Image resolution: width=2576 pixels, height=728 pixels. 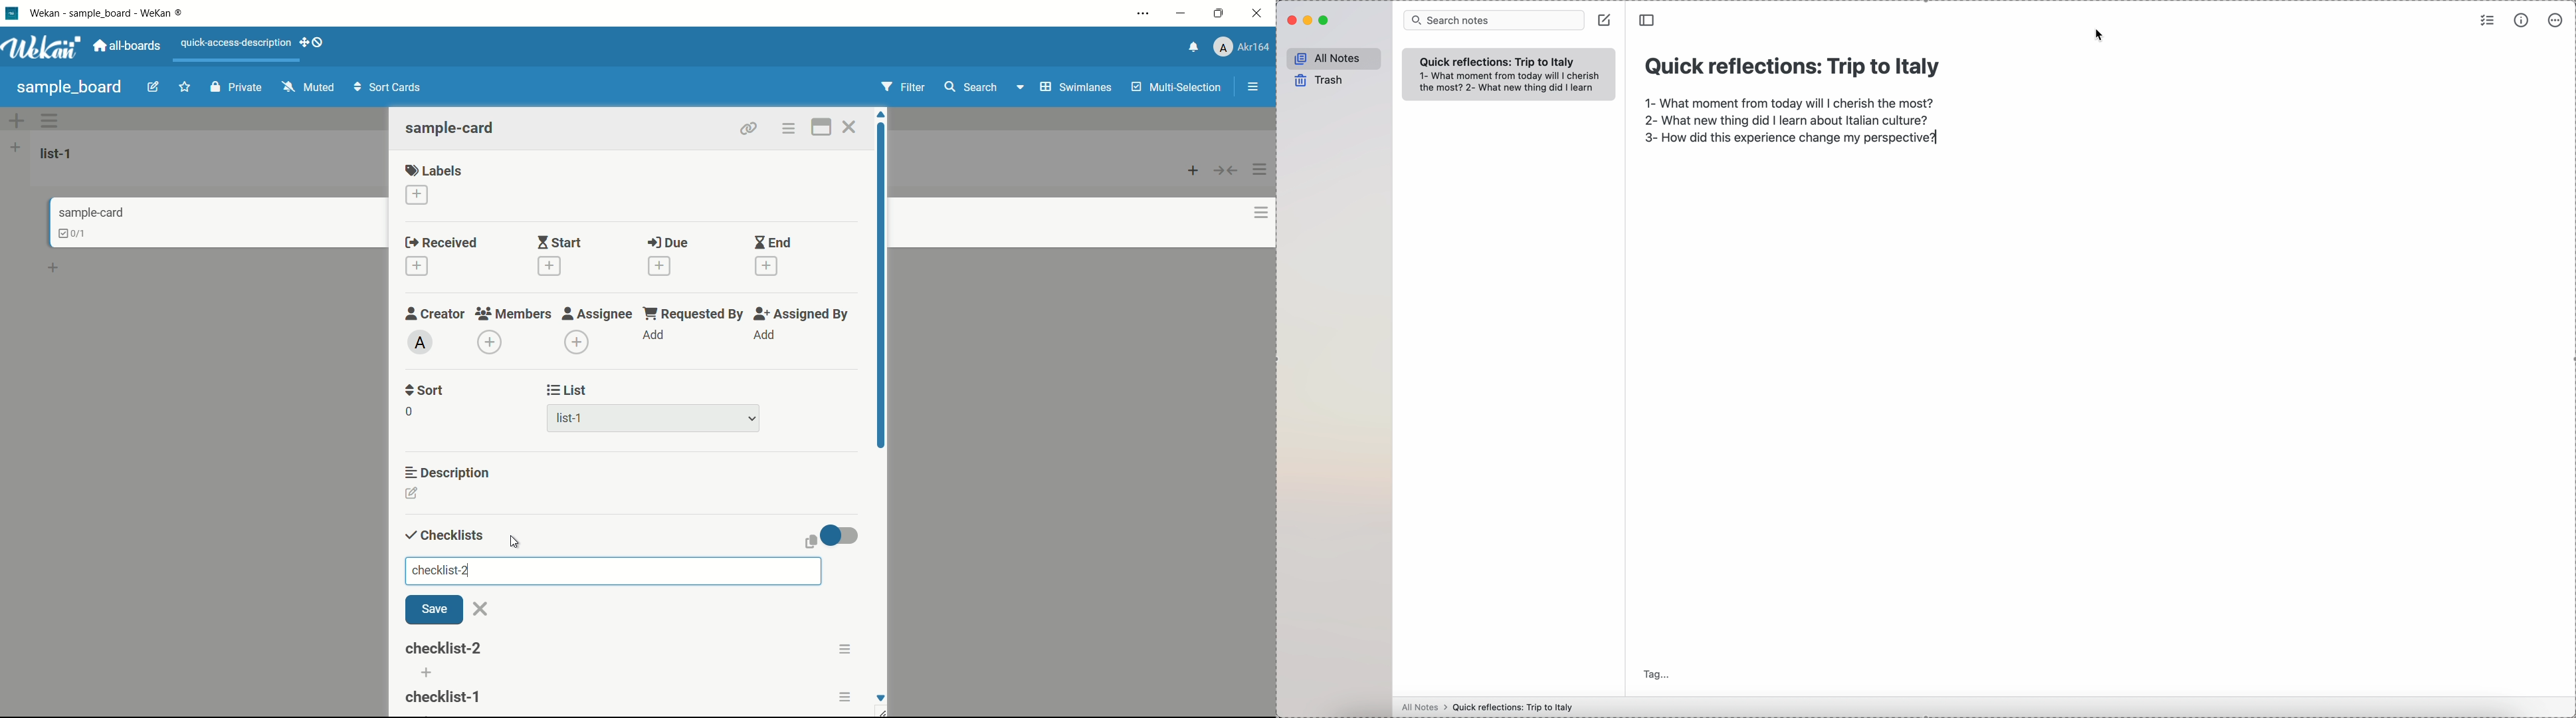 I want to click on card actions, so click(x=787, y=129).